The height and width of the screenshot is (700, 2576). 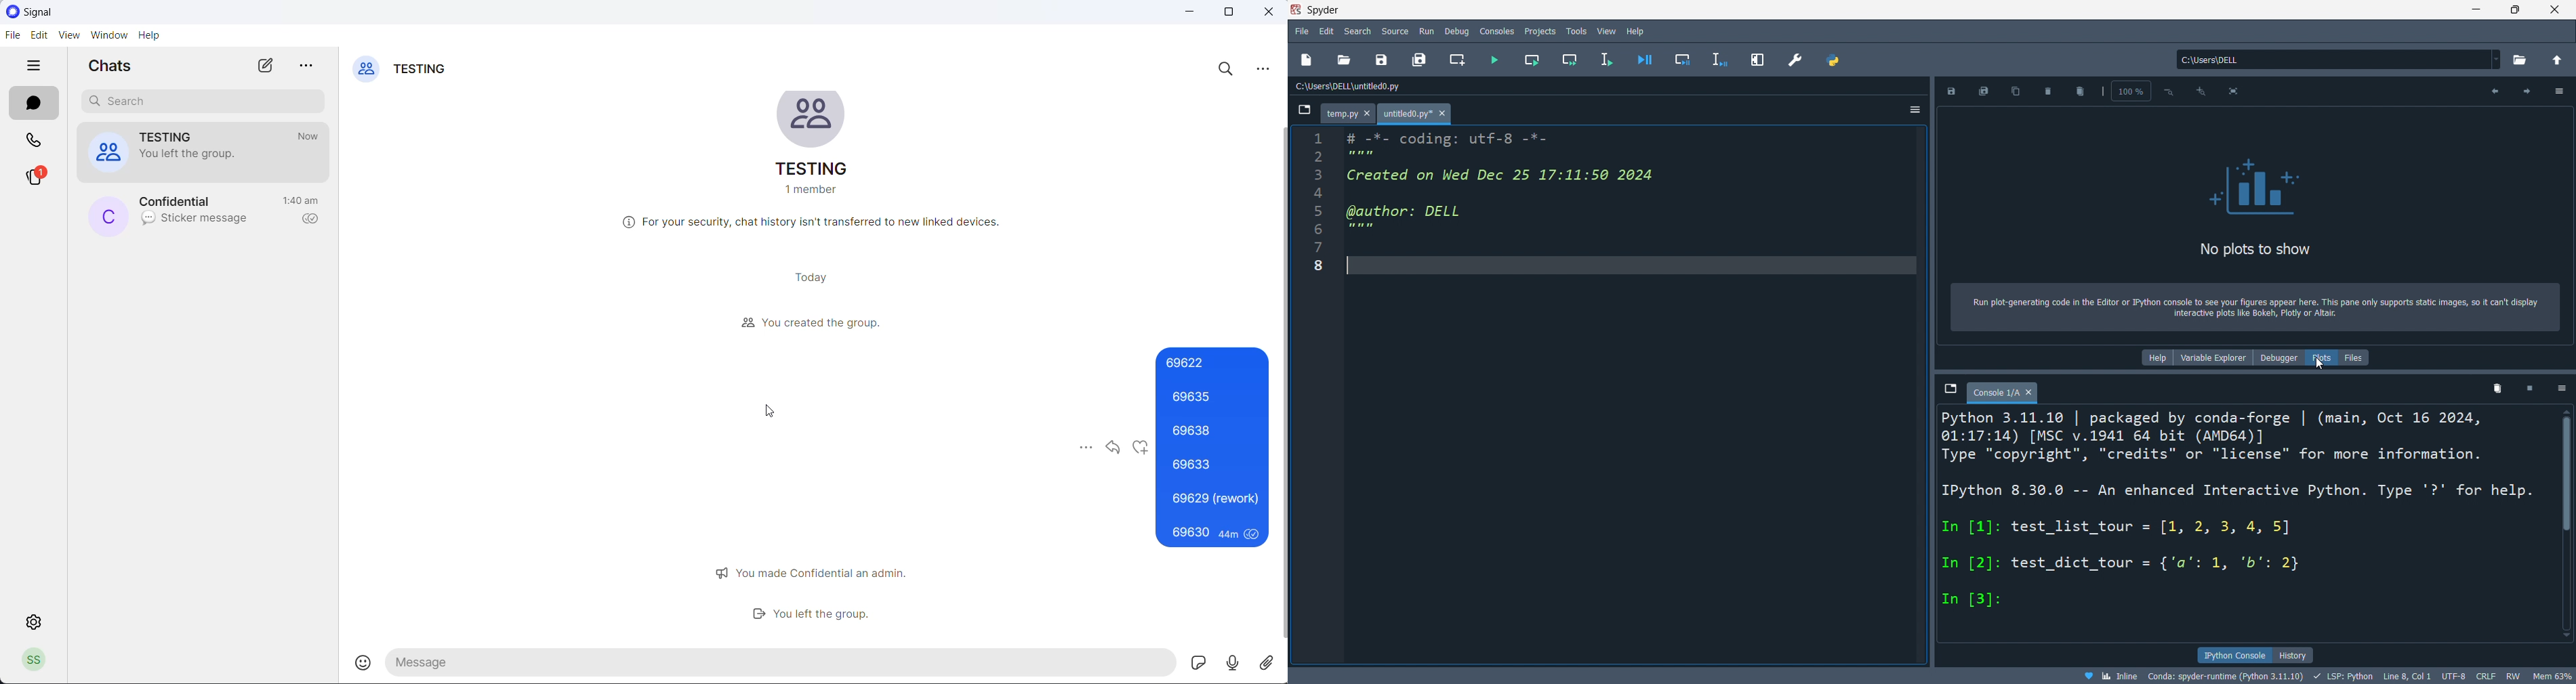 I want to click on group name, so click(x=817, y=171).